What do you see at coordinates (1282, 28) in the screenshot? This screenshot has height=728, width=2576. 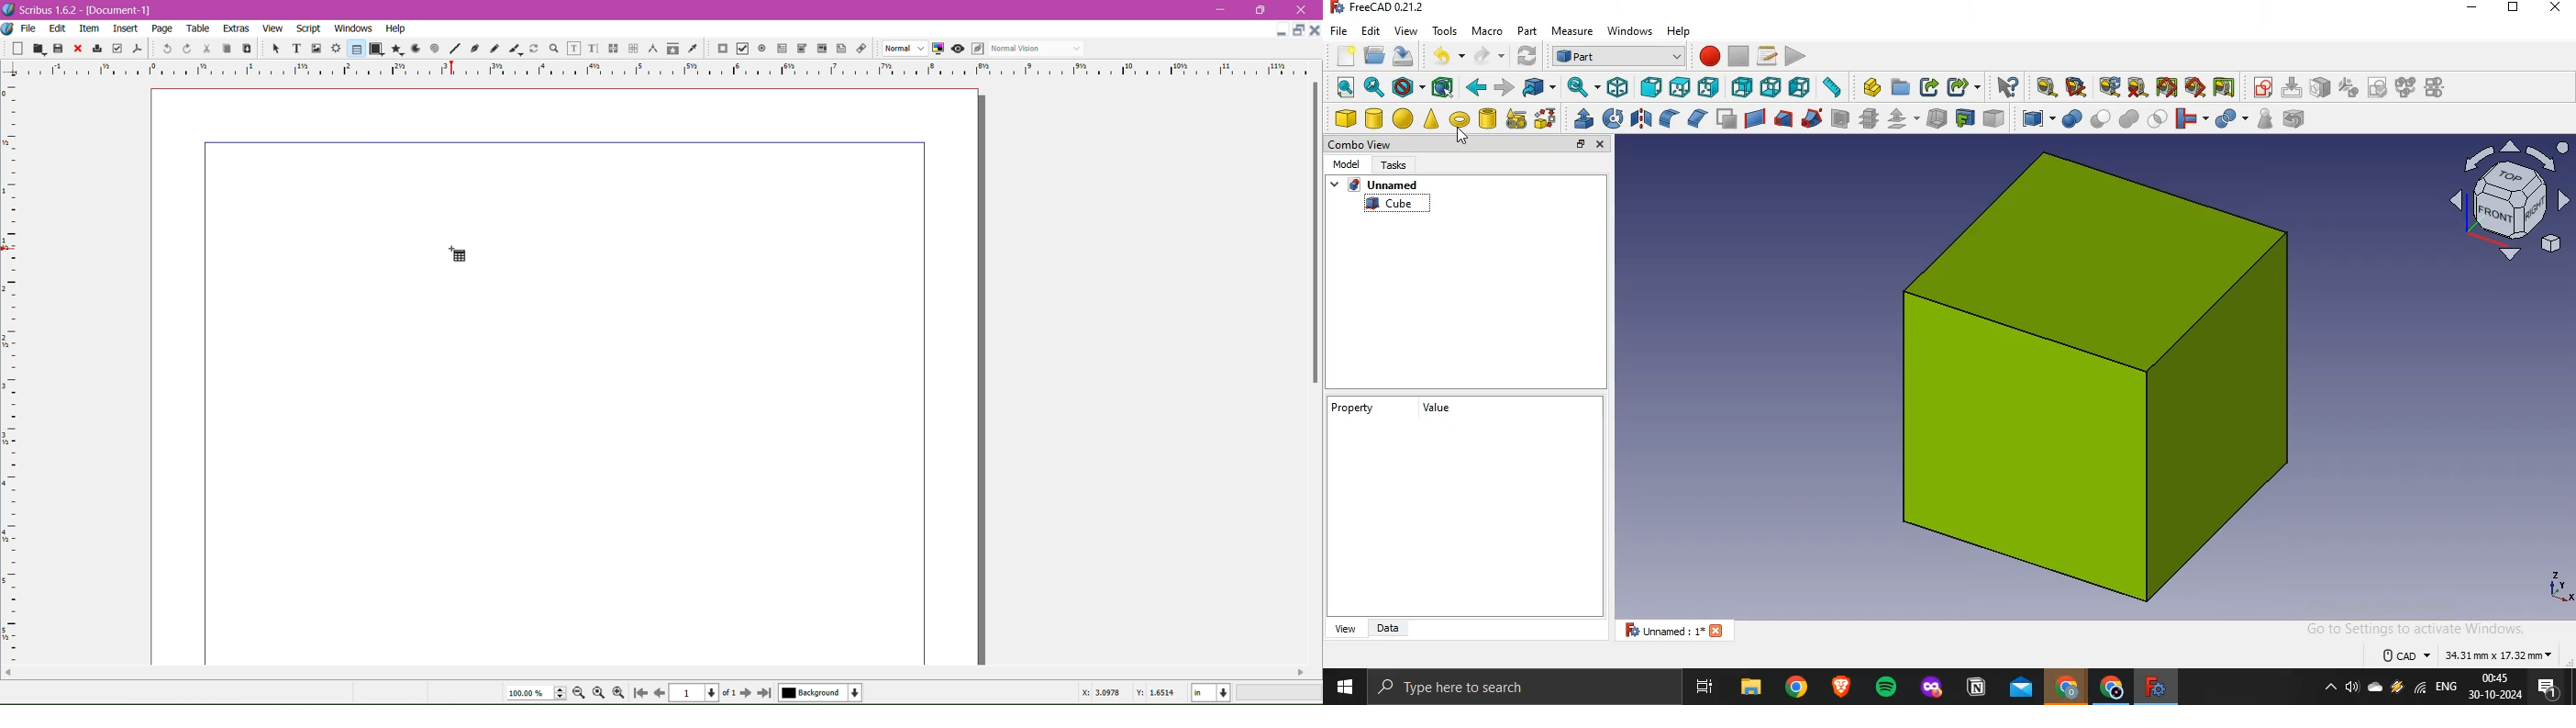 I see `Minimize` at bounding box center [1282, 28].